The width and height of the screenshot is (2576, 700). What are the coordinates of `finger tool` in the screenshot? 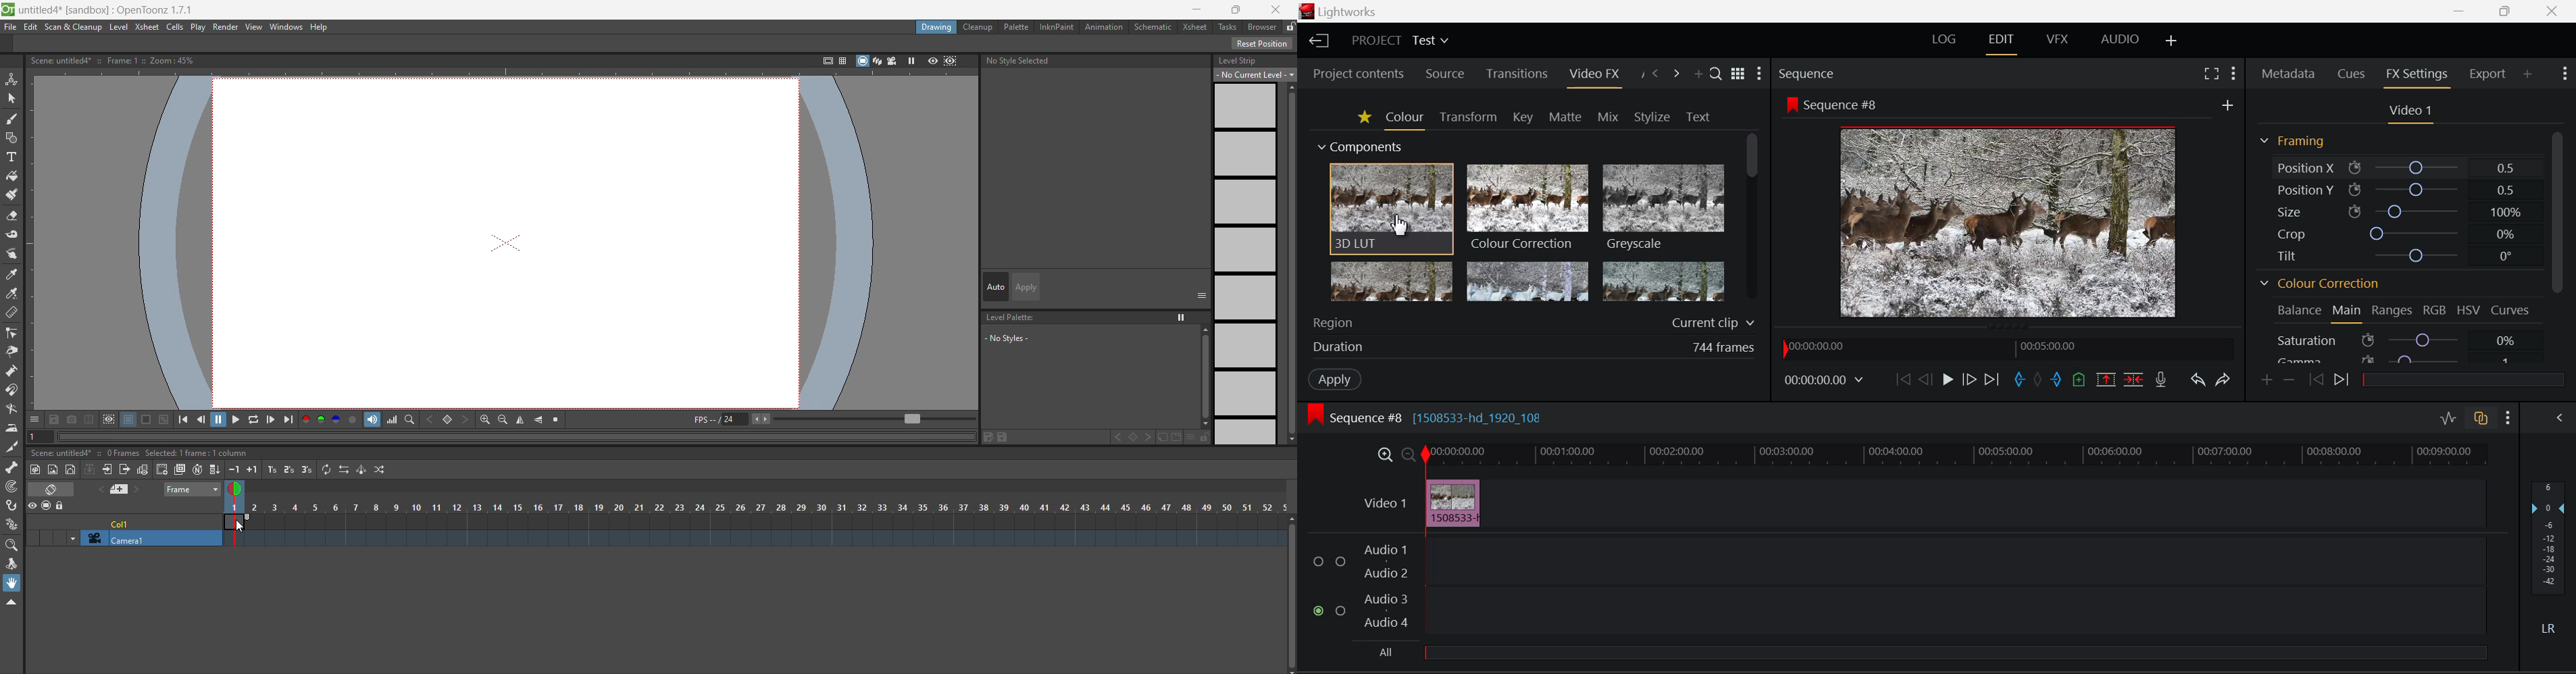 It's located at (11, 255).